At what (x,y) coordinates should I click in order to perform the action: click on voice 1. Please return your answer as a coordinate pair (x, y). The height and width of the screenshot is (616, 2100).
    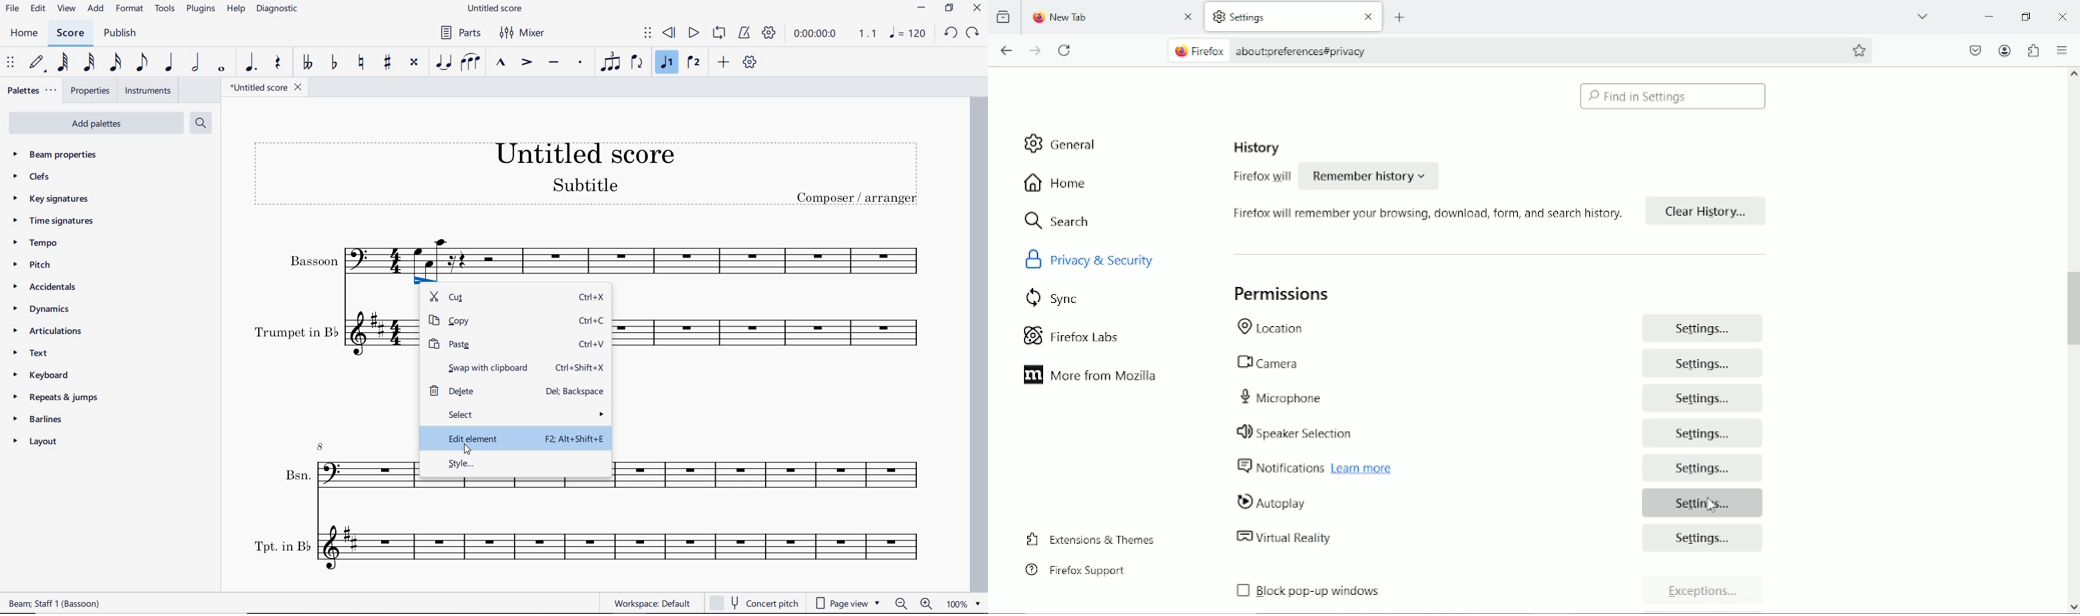
    Looking at the image, I should click on (665, 63).